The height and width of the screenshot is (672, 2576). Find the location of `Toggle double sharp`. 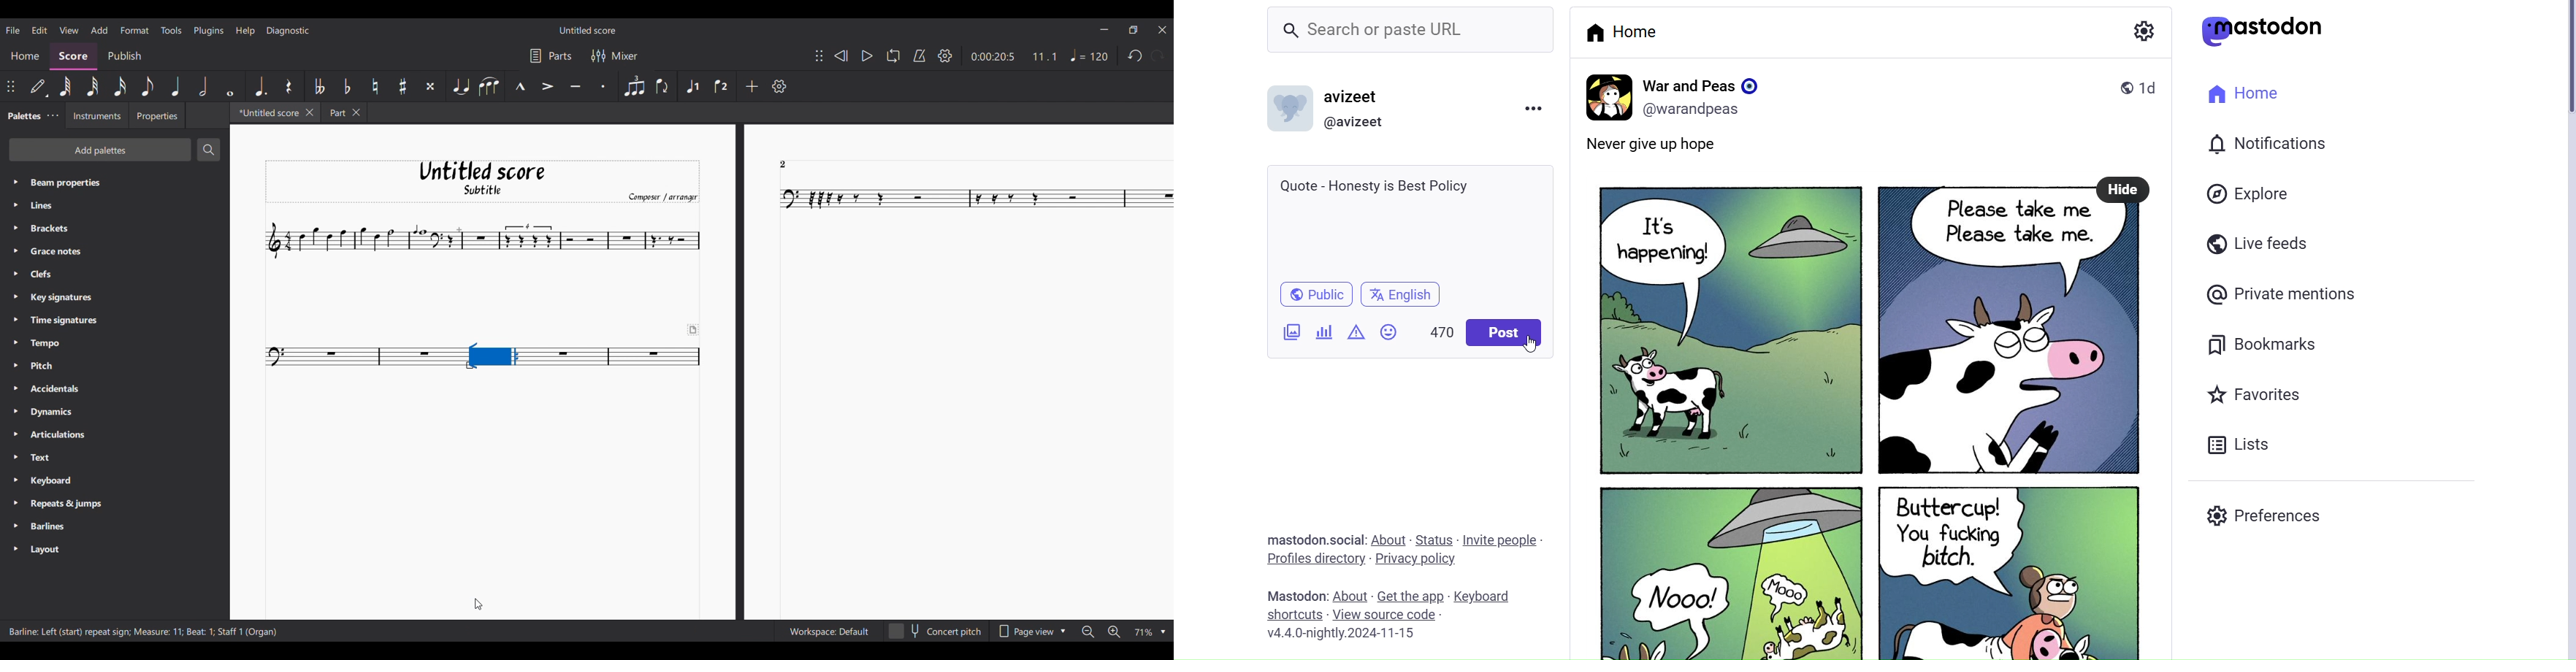

Toggle double sharp is located at coordinates (430, 87).